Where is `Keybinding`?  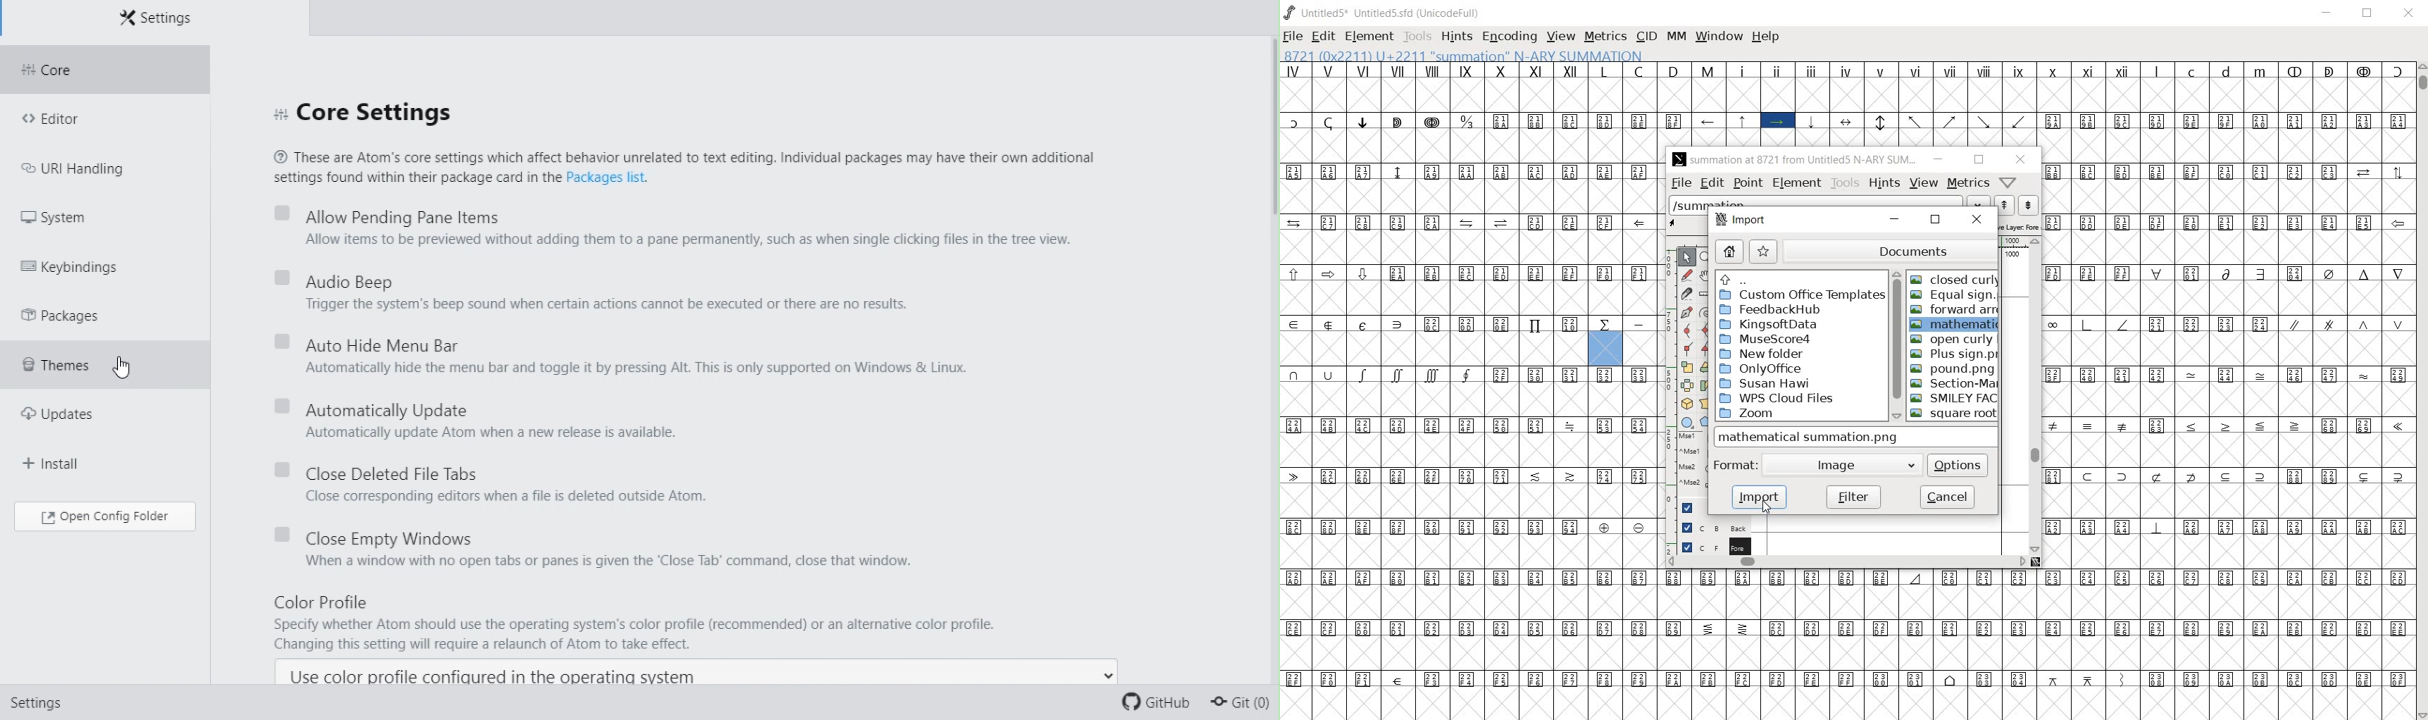
Keybinding is located at coordinates (79, 266).